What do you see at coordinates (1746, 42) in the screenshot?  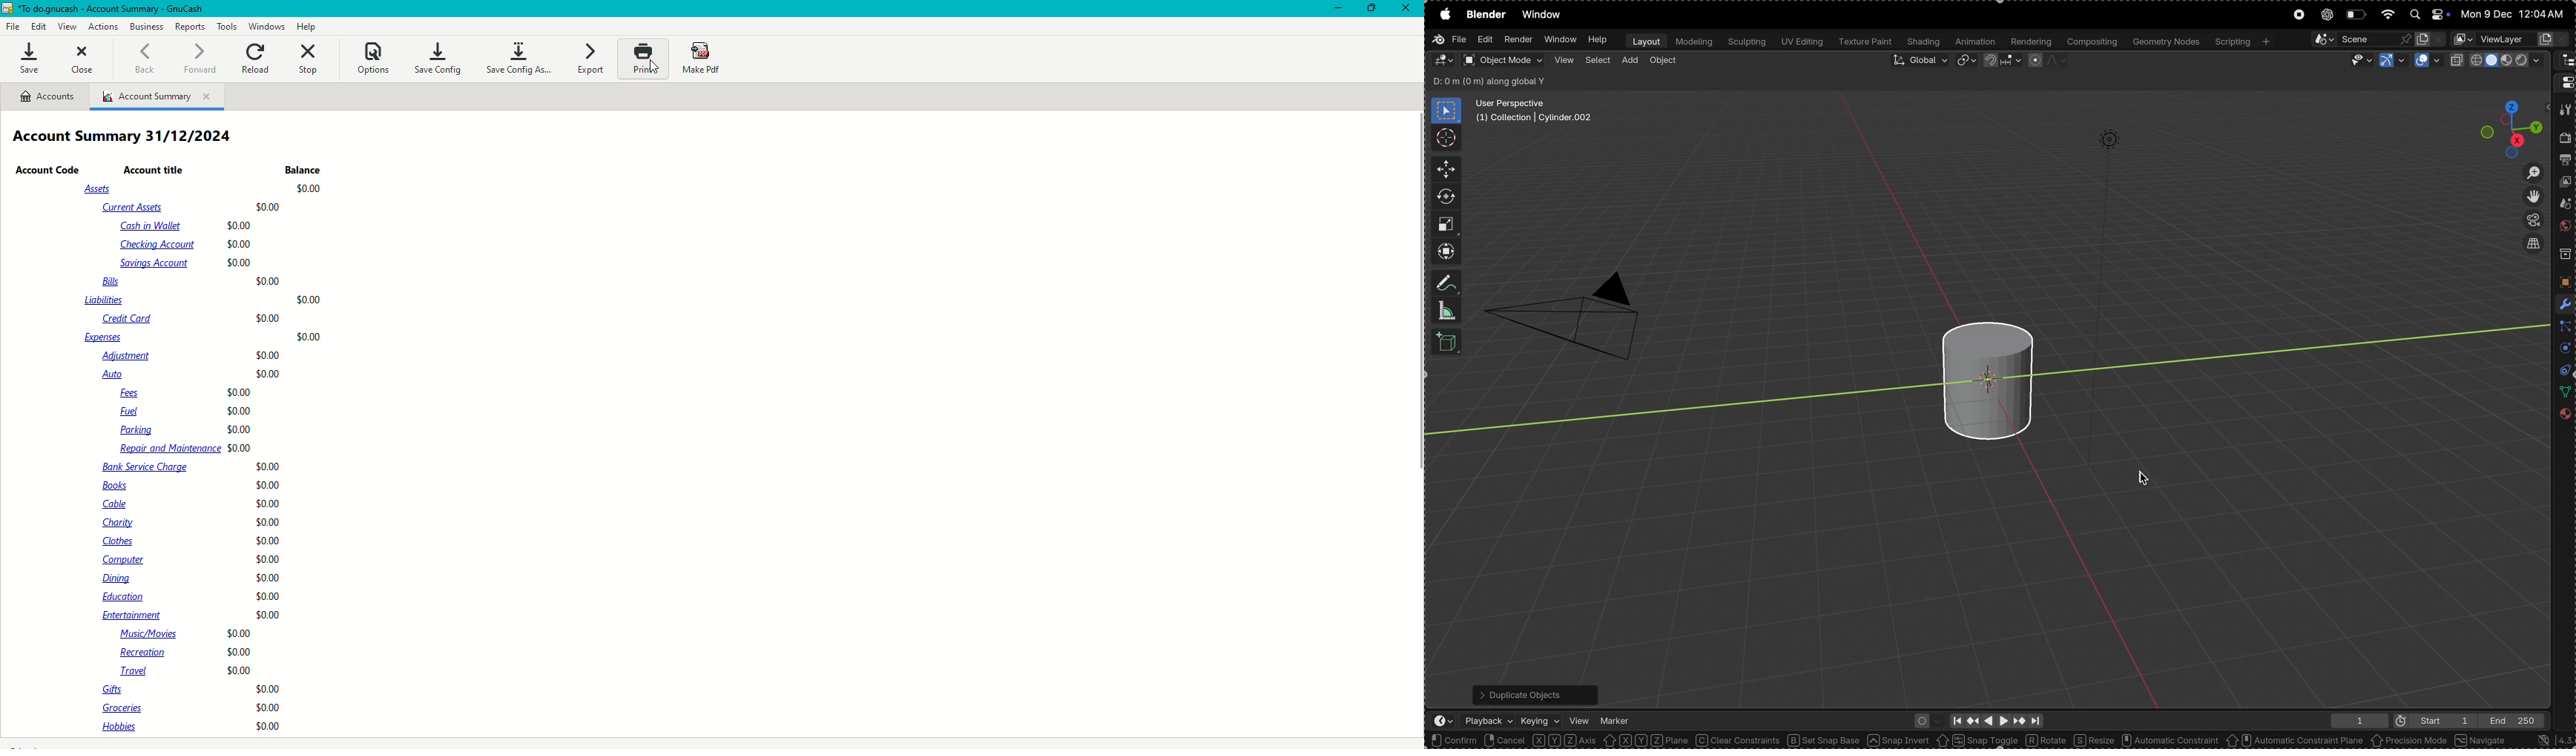 I see `Sculptiing` at bounding box center [1746, 42].